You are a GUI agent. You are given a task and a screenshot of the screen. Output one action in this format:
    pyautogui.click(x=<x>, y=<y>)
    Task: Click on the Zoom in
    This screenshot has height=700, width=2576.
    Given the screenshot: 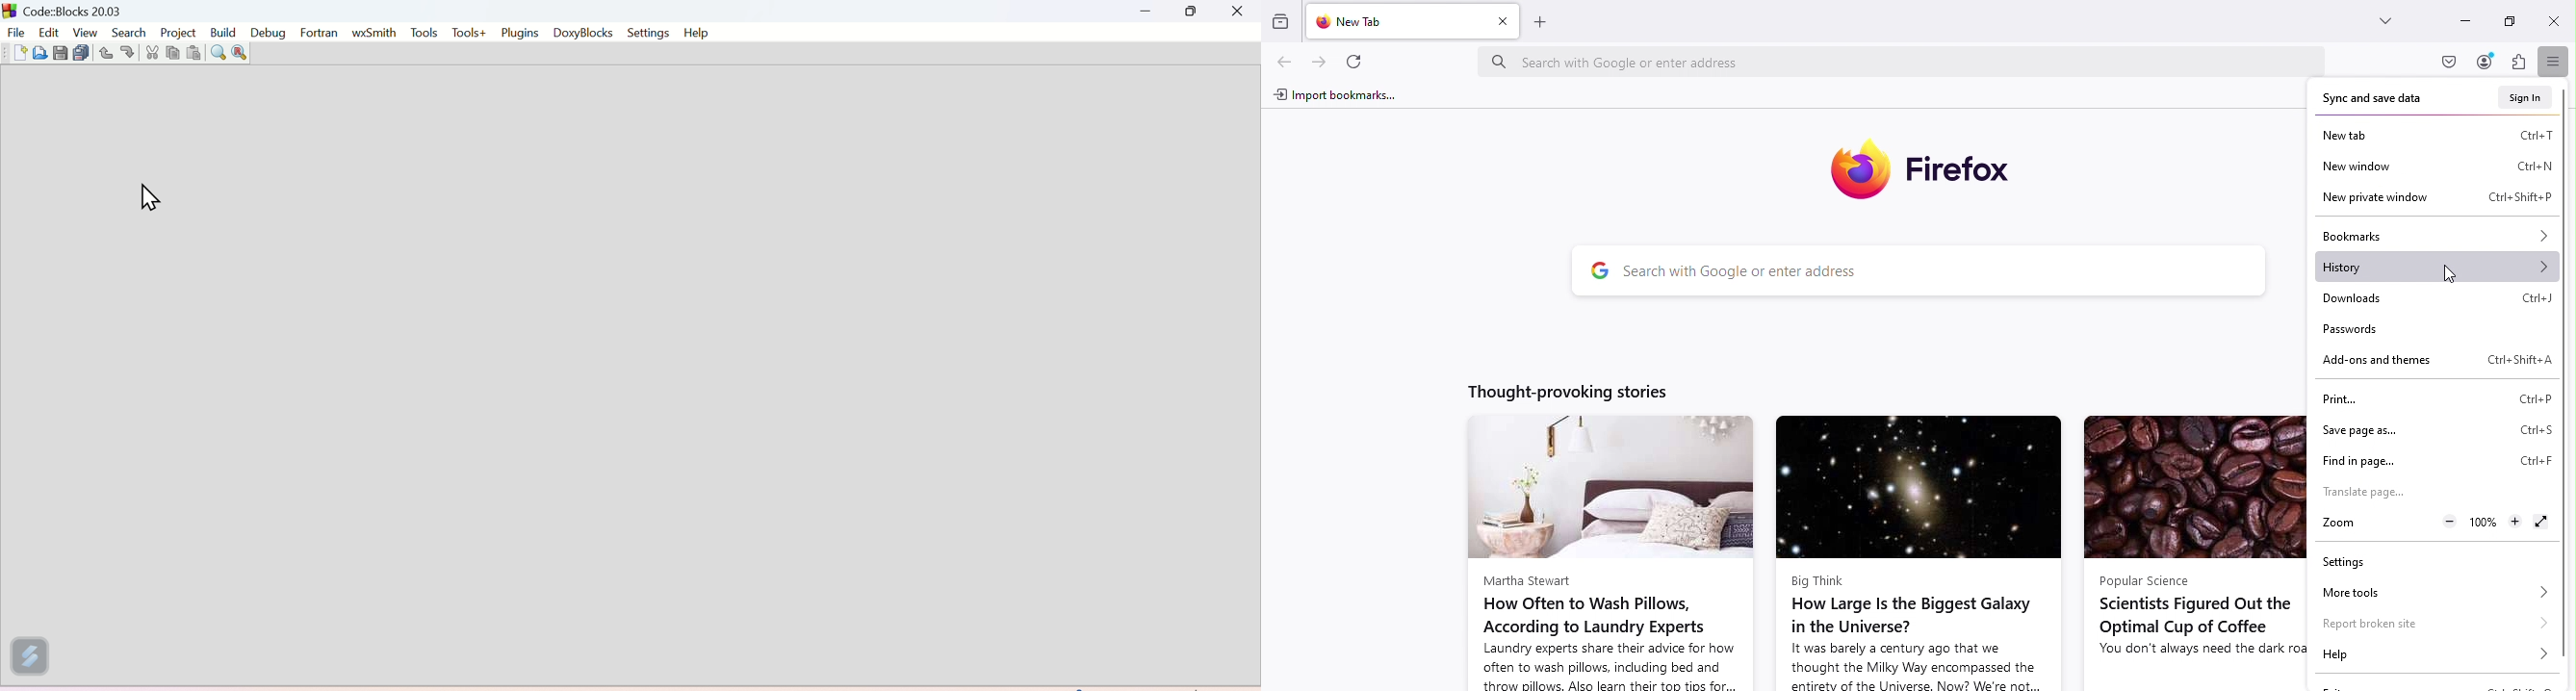 What is the action you would take?
    pyautogui.click(x=2514, y=524)
    